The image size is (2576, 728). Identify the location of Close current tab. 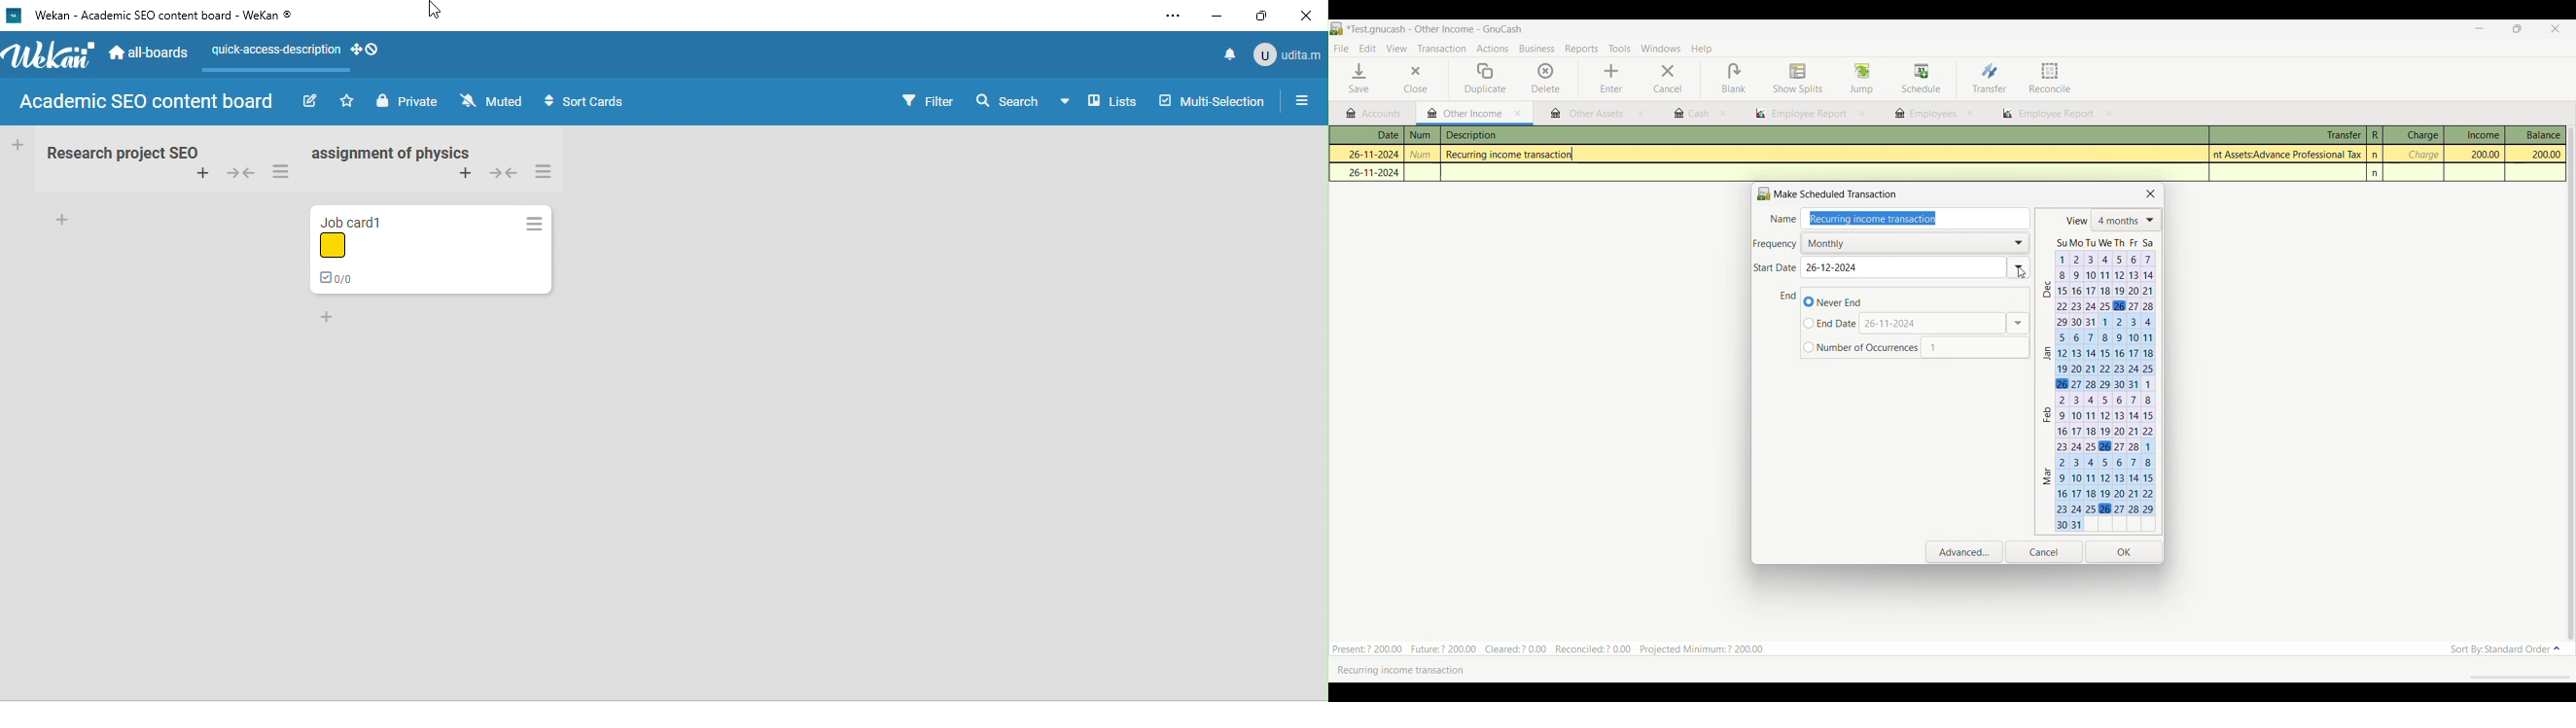
(1518, 114).